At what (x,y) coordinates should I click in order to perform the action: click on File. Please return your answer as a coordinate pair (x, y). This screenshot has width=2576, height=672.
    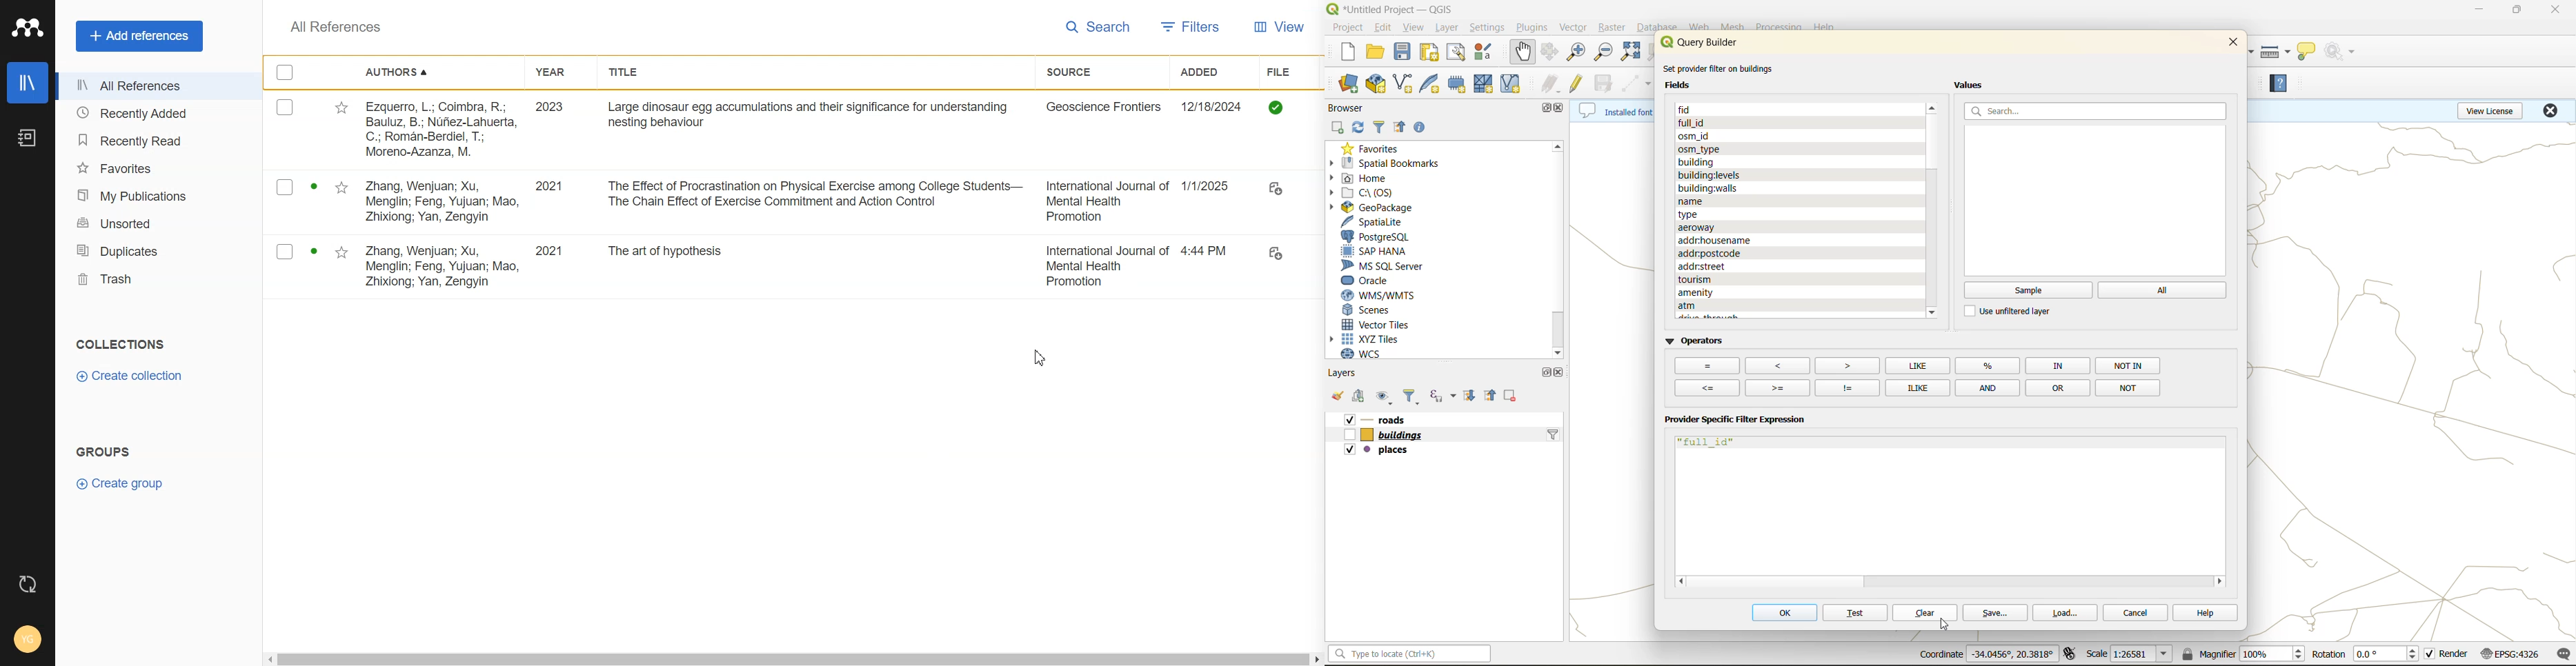
    Looking at the image, I should click on (1279, 254).